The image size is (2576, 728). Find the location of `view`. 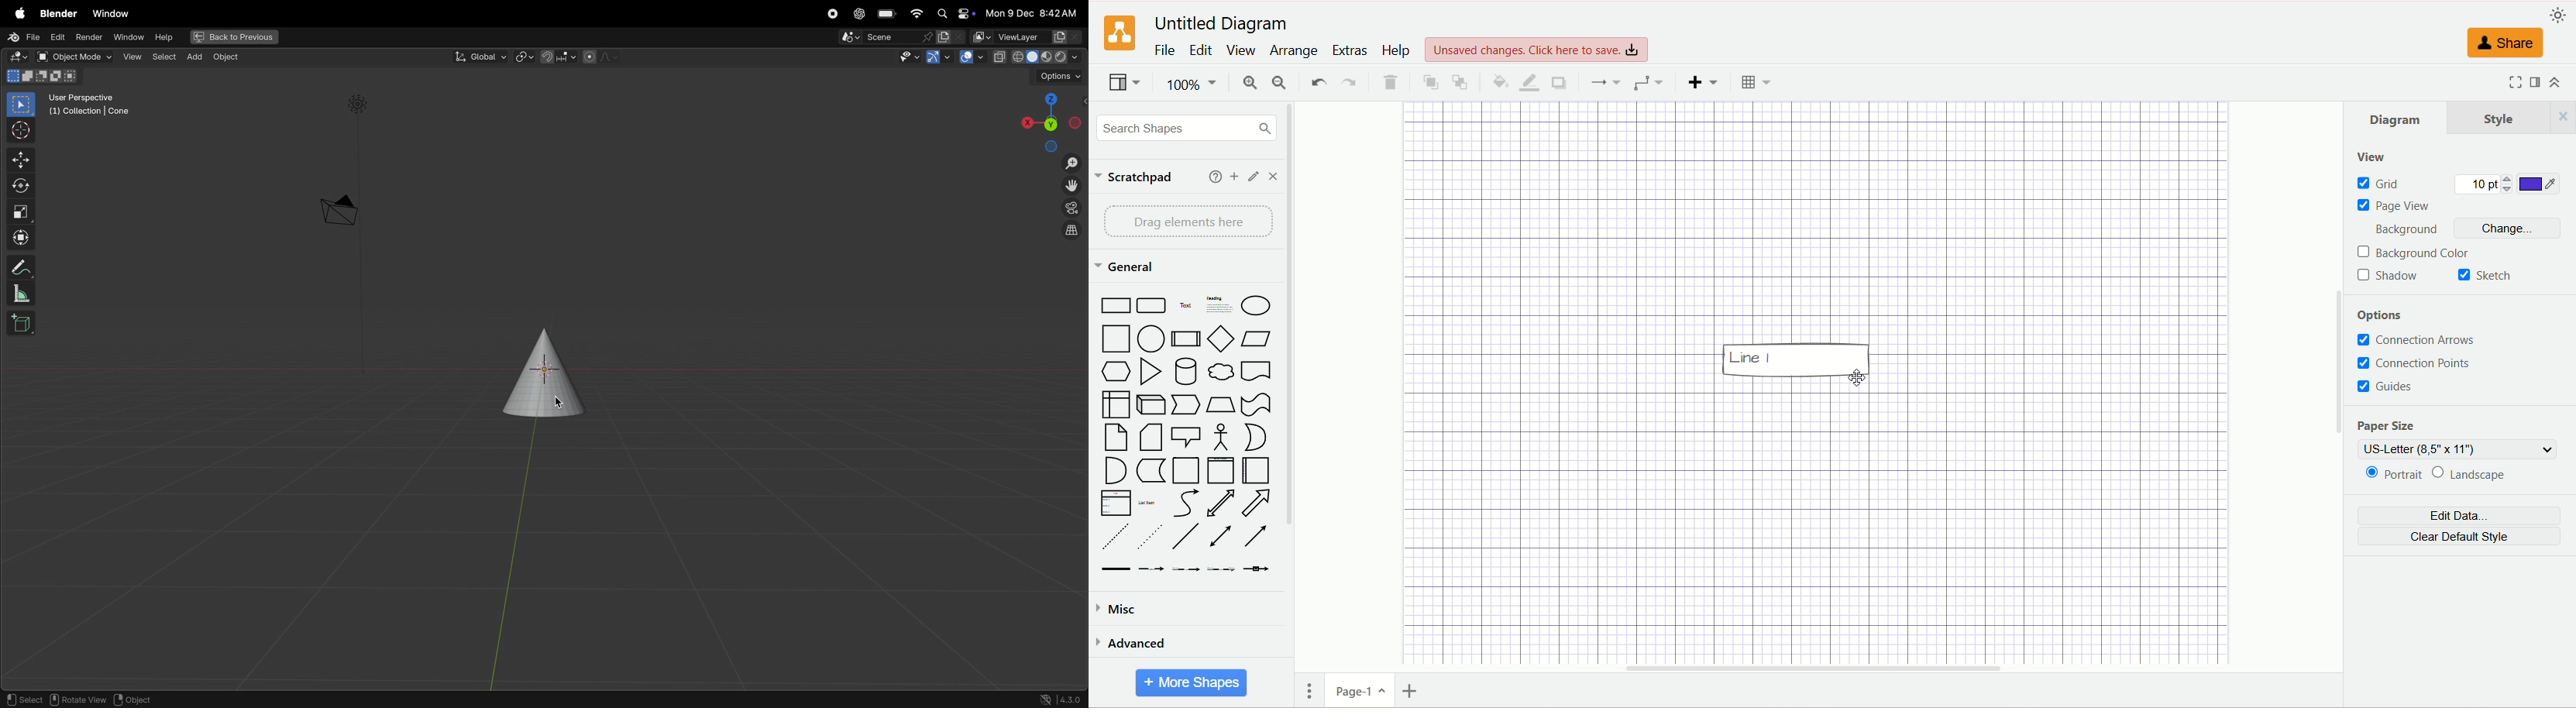

view is located at coordinates (129, 57).